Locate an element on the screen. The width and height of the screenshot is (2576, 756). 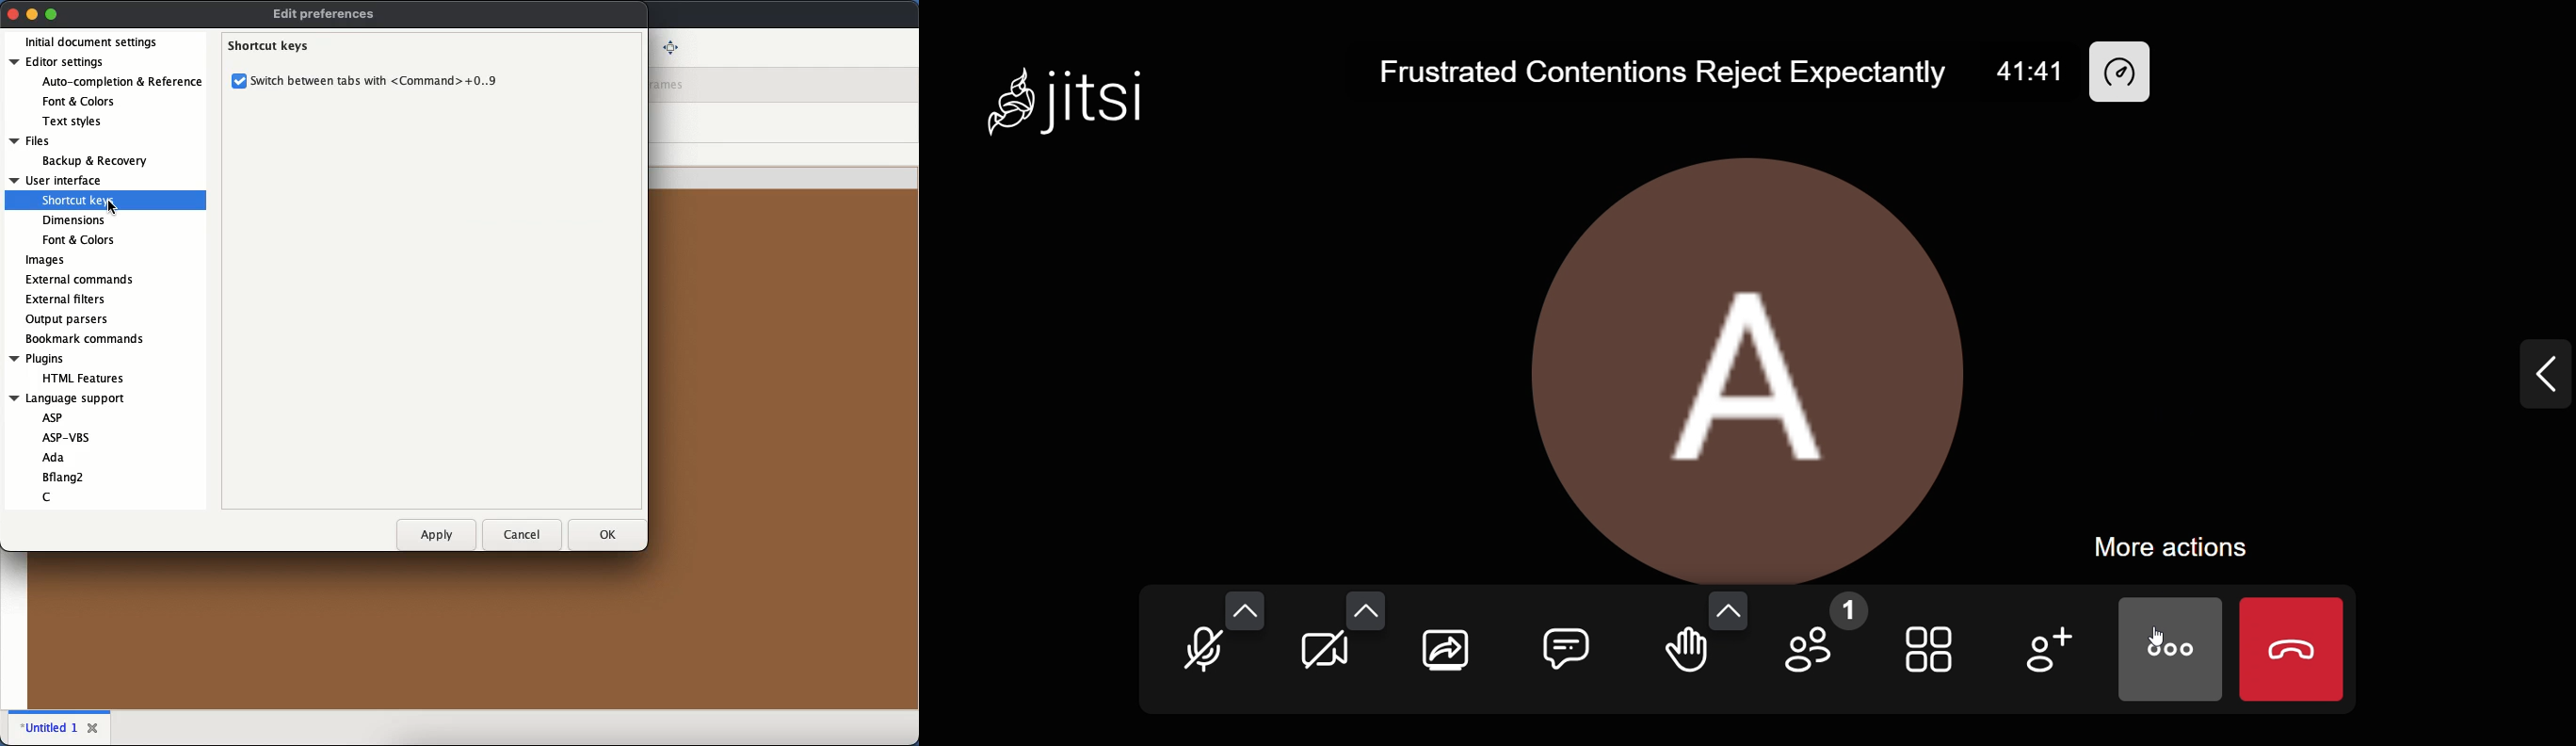
external filters is located at coordinates (65, 298).